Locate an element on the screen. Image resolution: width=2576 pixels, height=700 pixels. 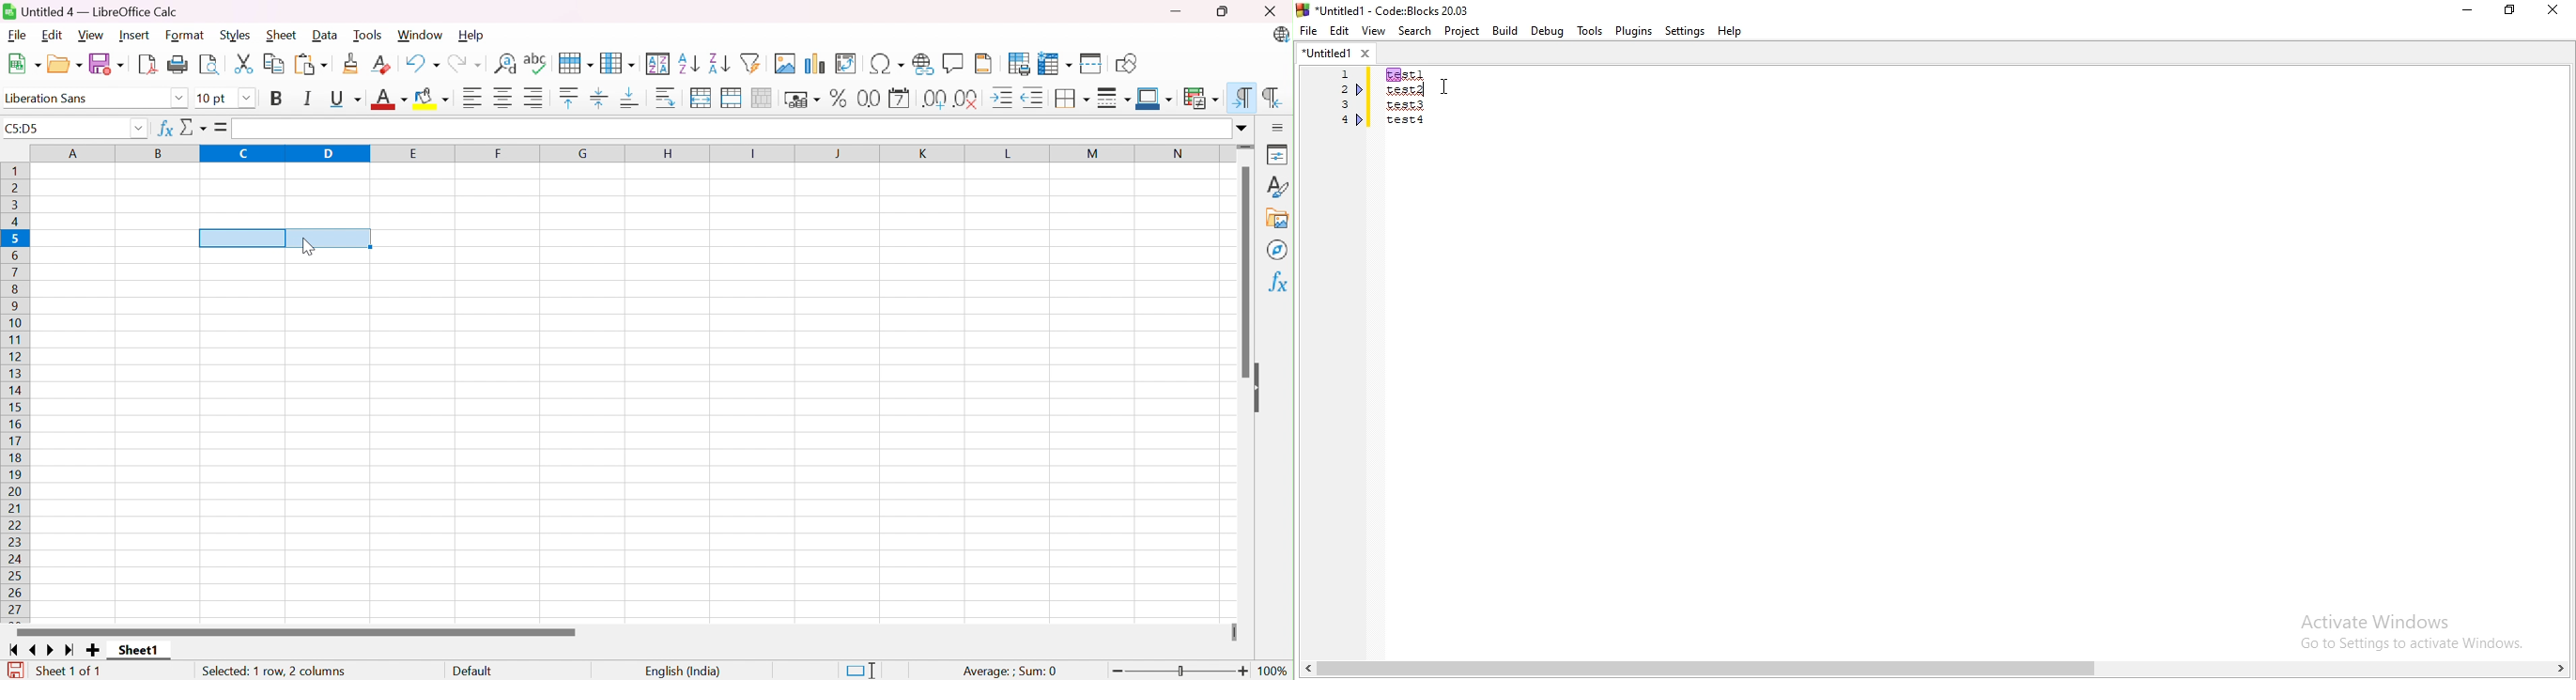
Zoom In is located at coordinates (1244, 671).